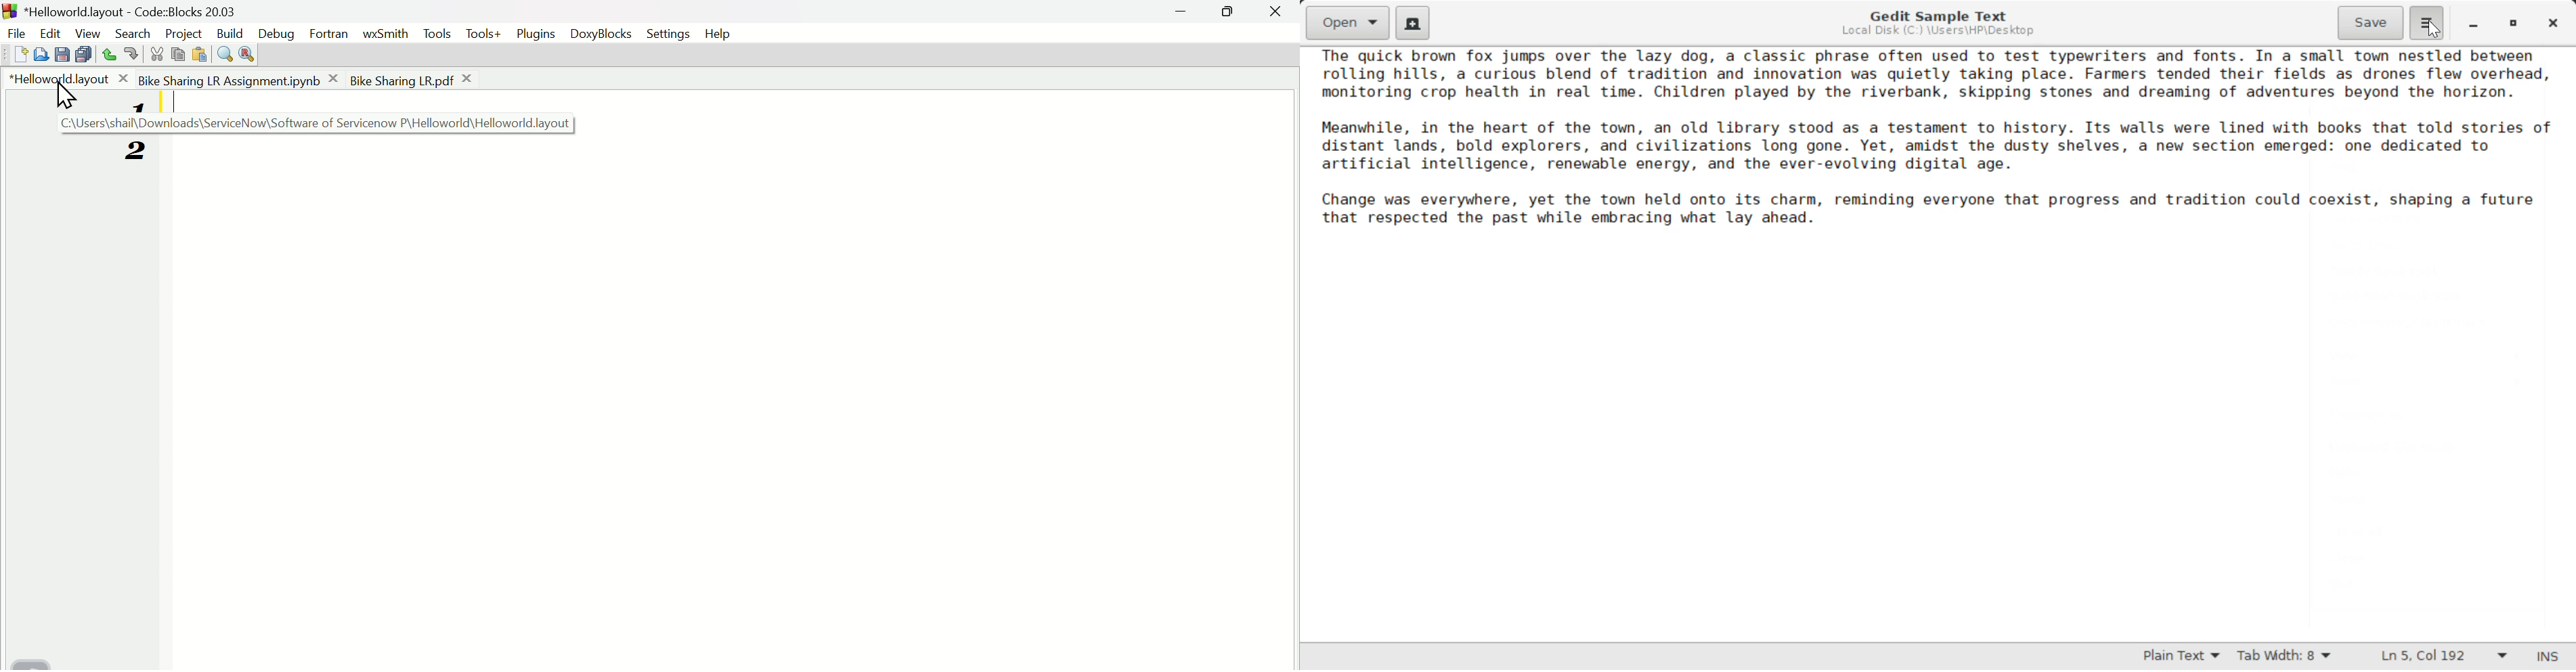 The width and height of the screenshot is (2576, 672). I want to click on Save all, so click(82, 54).